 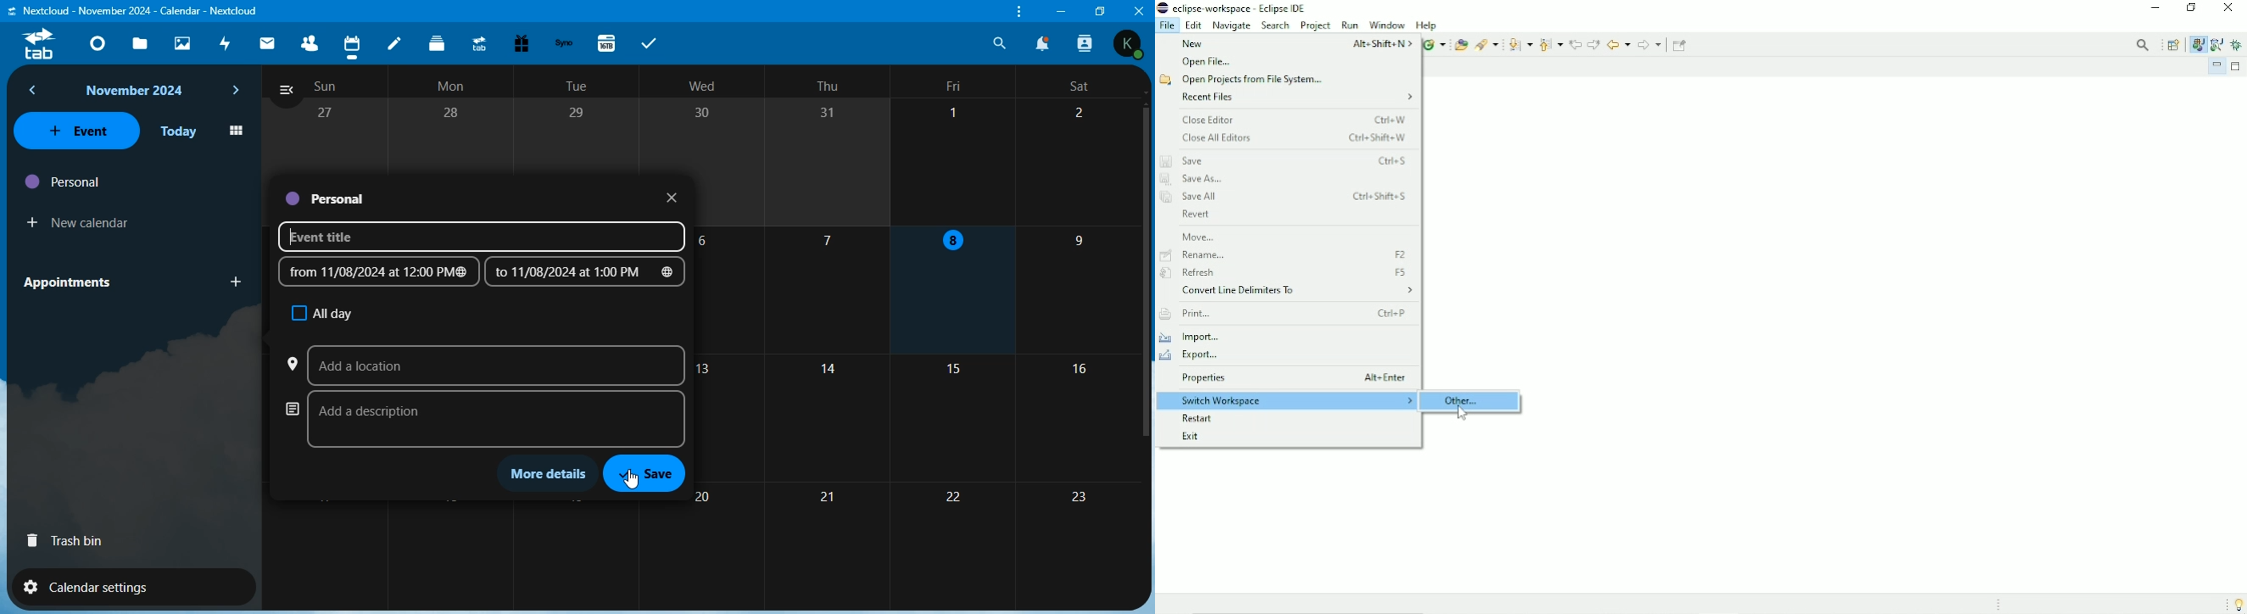 I want to click on more details, so click(x=551, y=472).